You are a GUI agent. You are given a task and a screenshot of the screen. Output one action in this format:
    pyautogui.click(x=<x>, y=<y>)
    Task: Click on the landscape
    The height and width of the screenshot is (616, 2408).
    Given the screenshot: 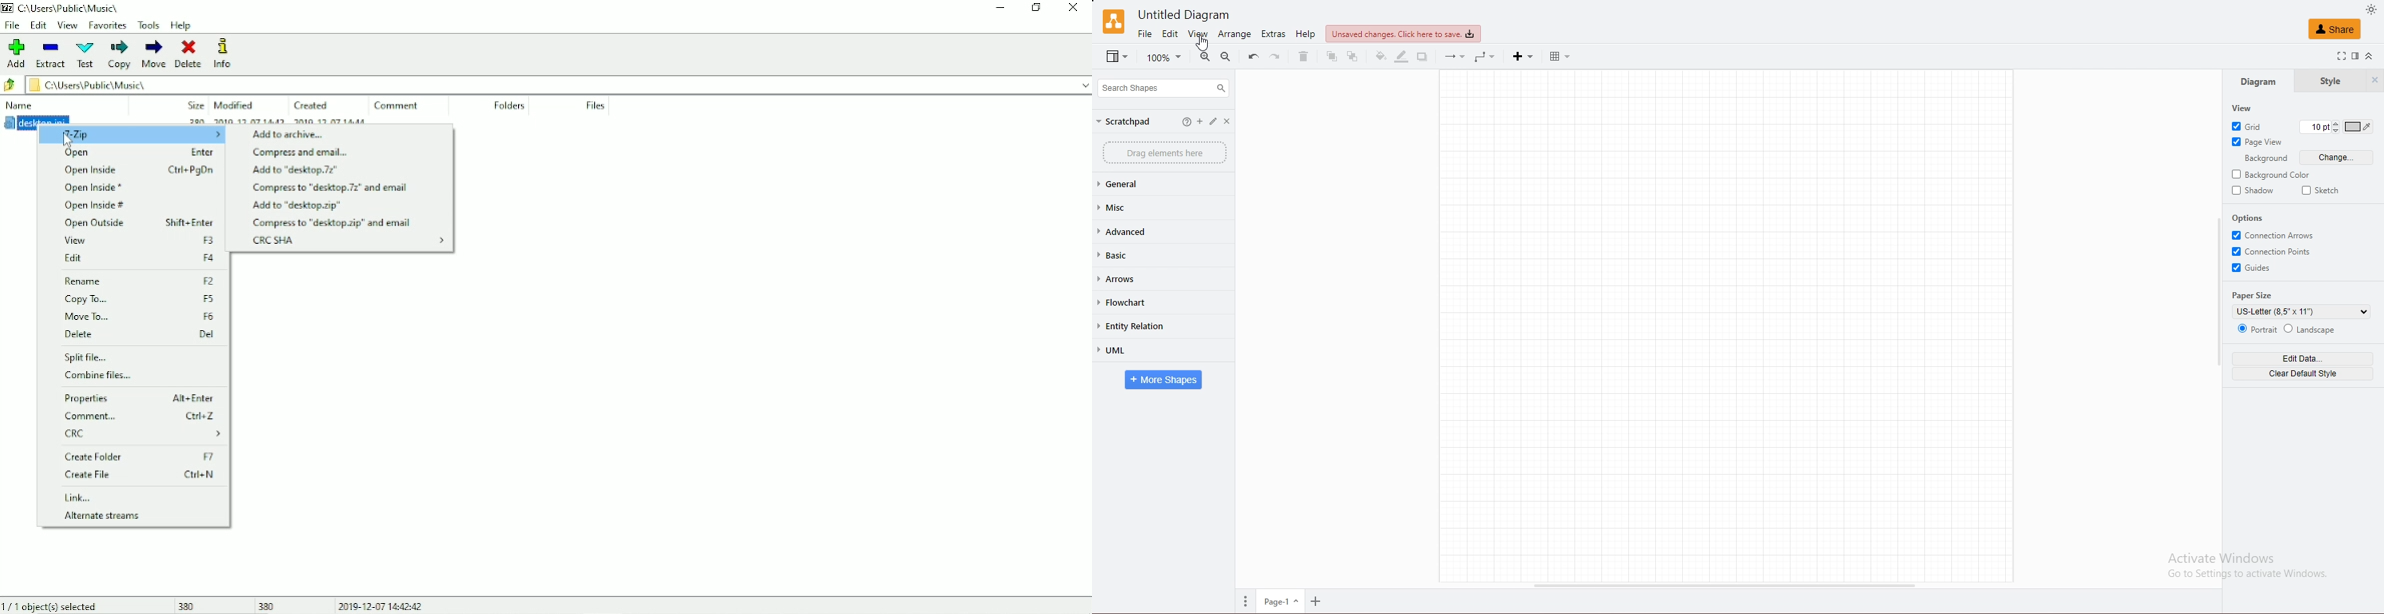 What is the action you would take?
    pyautogui.click(x=2312, y=328)
    